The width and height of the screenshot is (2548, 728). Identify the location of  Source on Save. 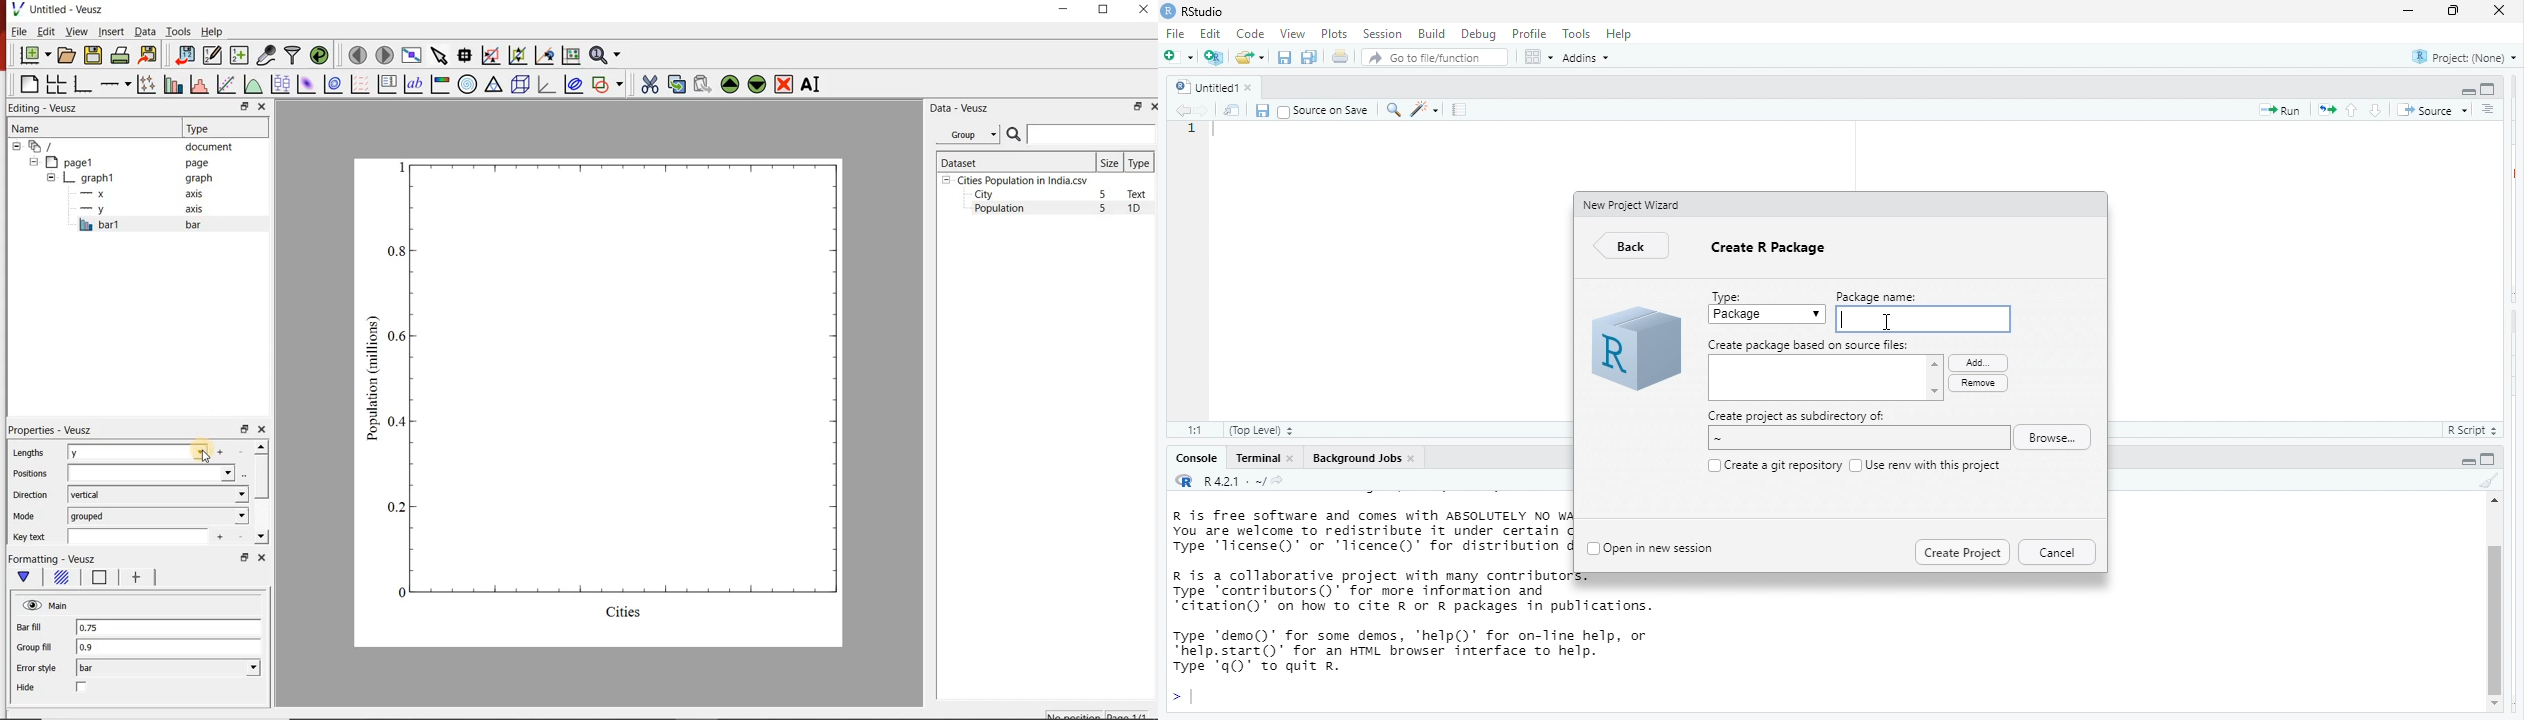
(1324, 111).